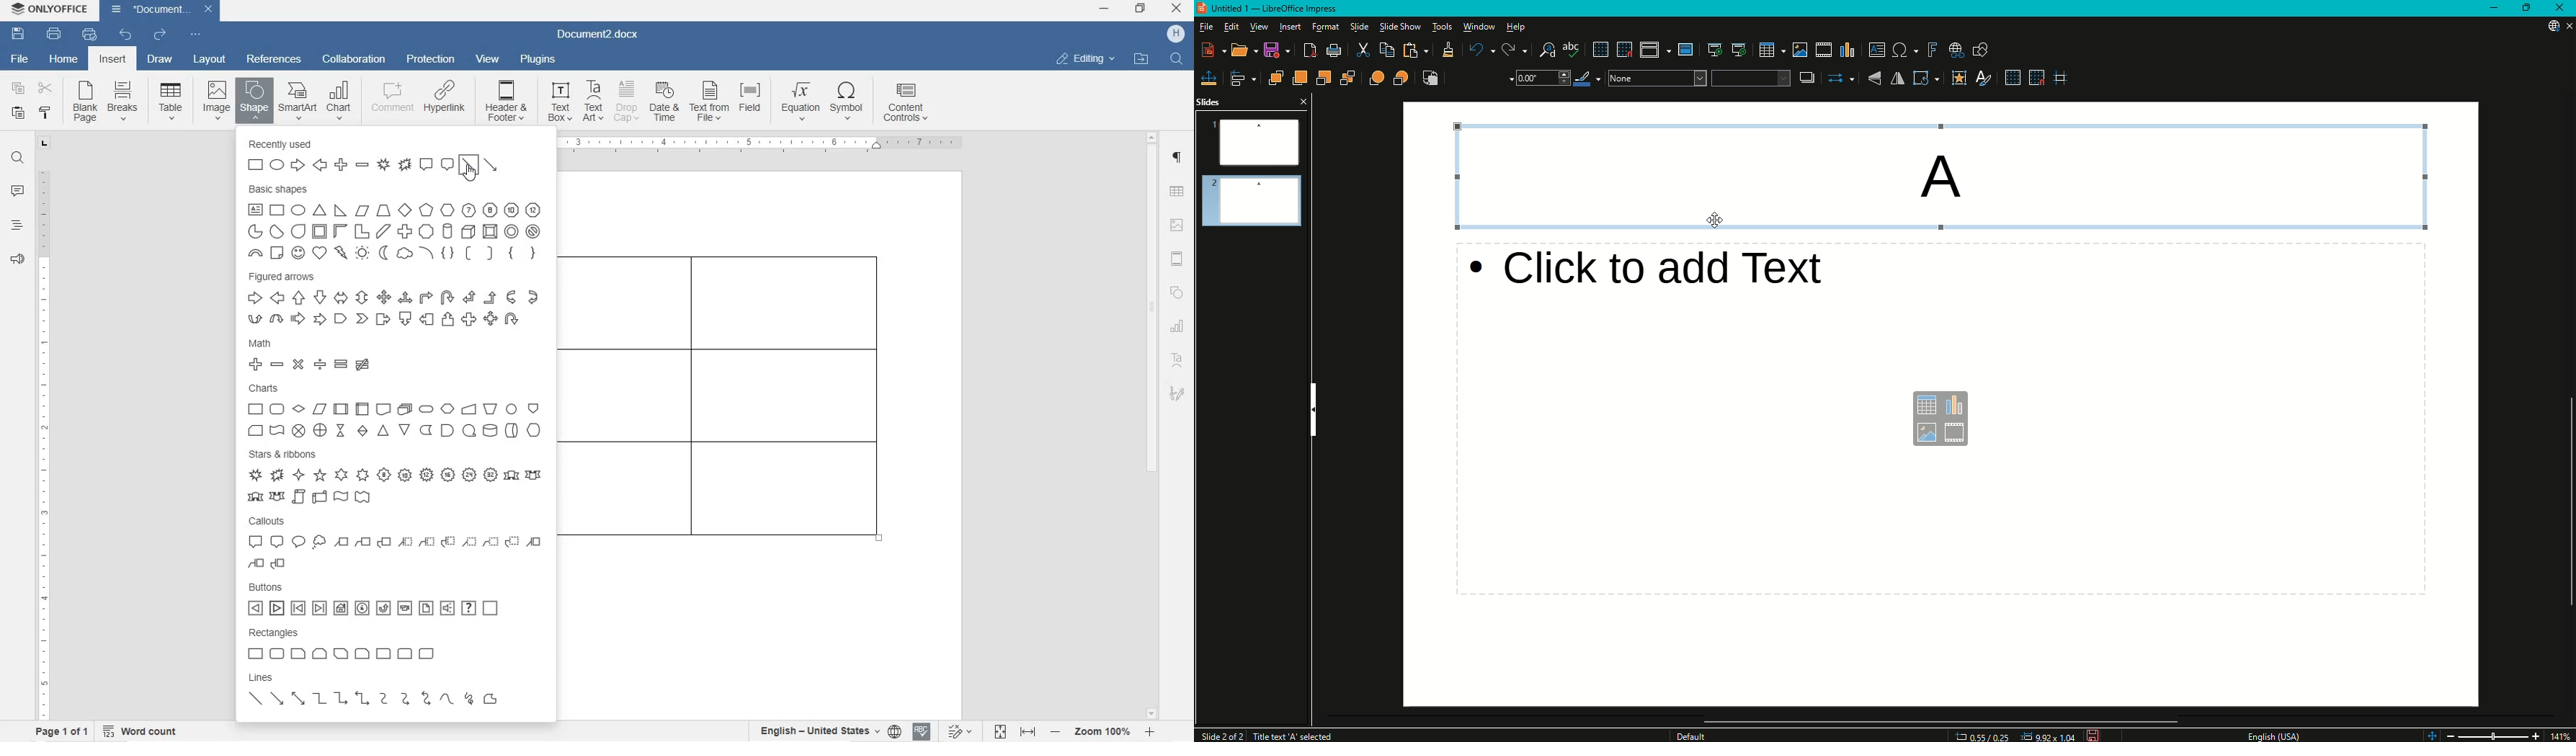 The image size is (2576, 756). I want to click on headings, so click(17, 225).